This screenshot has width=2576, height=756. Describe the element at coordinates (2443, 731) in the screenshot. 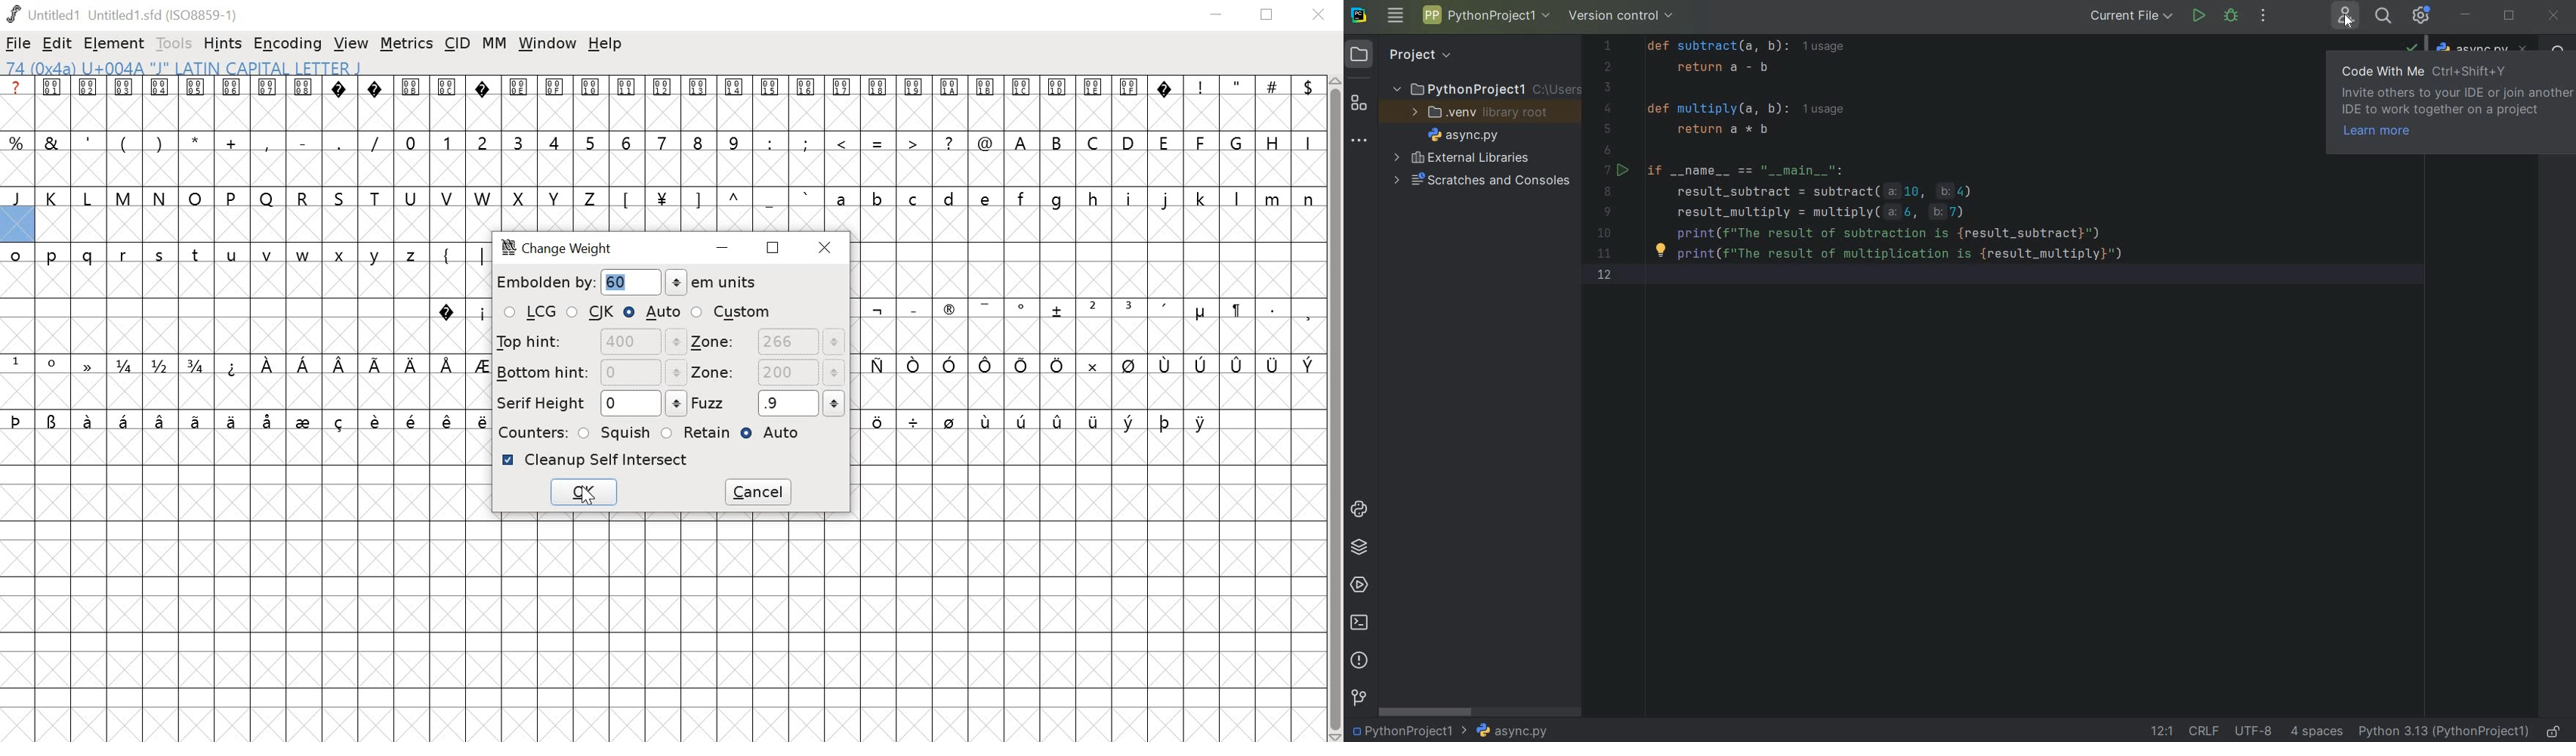

I see `CURRENT INTERPRETER` at that location.